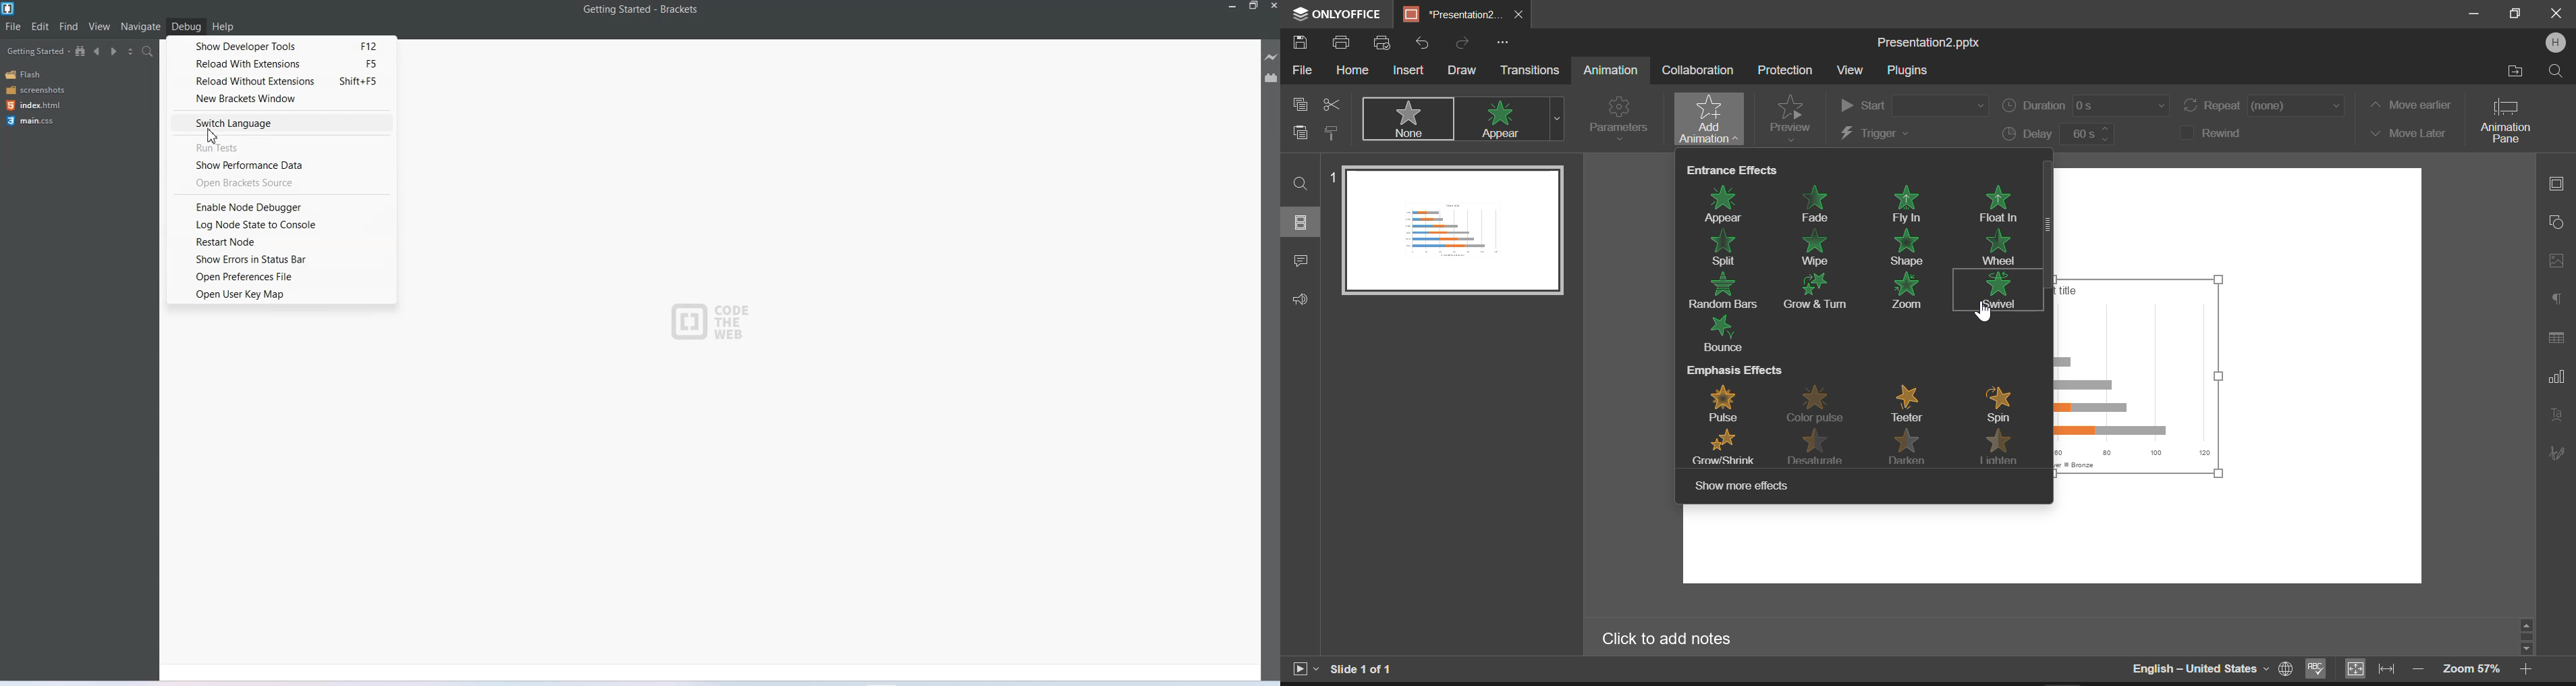 The image size is (2576, 700). Describe the element at coordinates (1344, 44) in the screenshot. I see `Print` at that location.